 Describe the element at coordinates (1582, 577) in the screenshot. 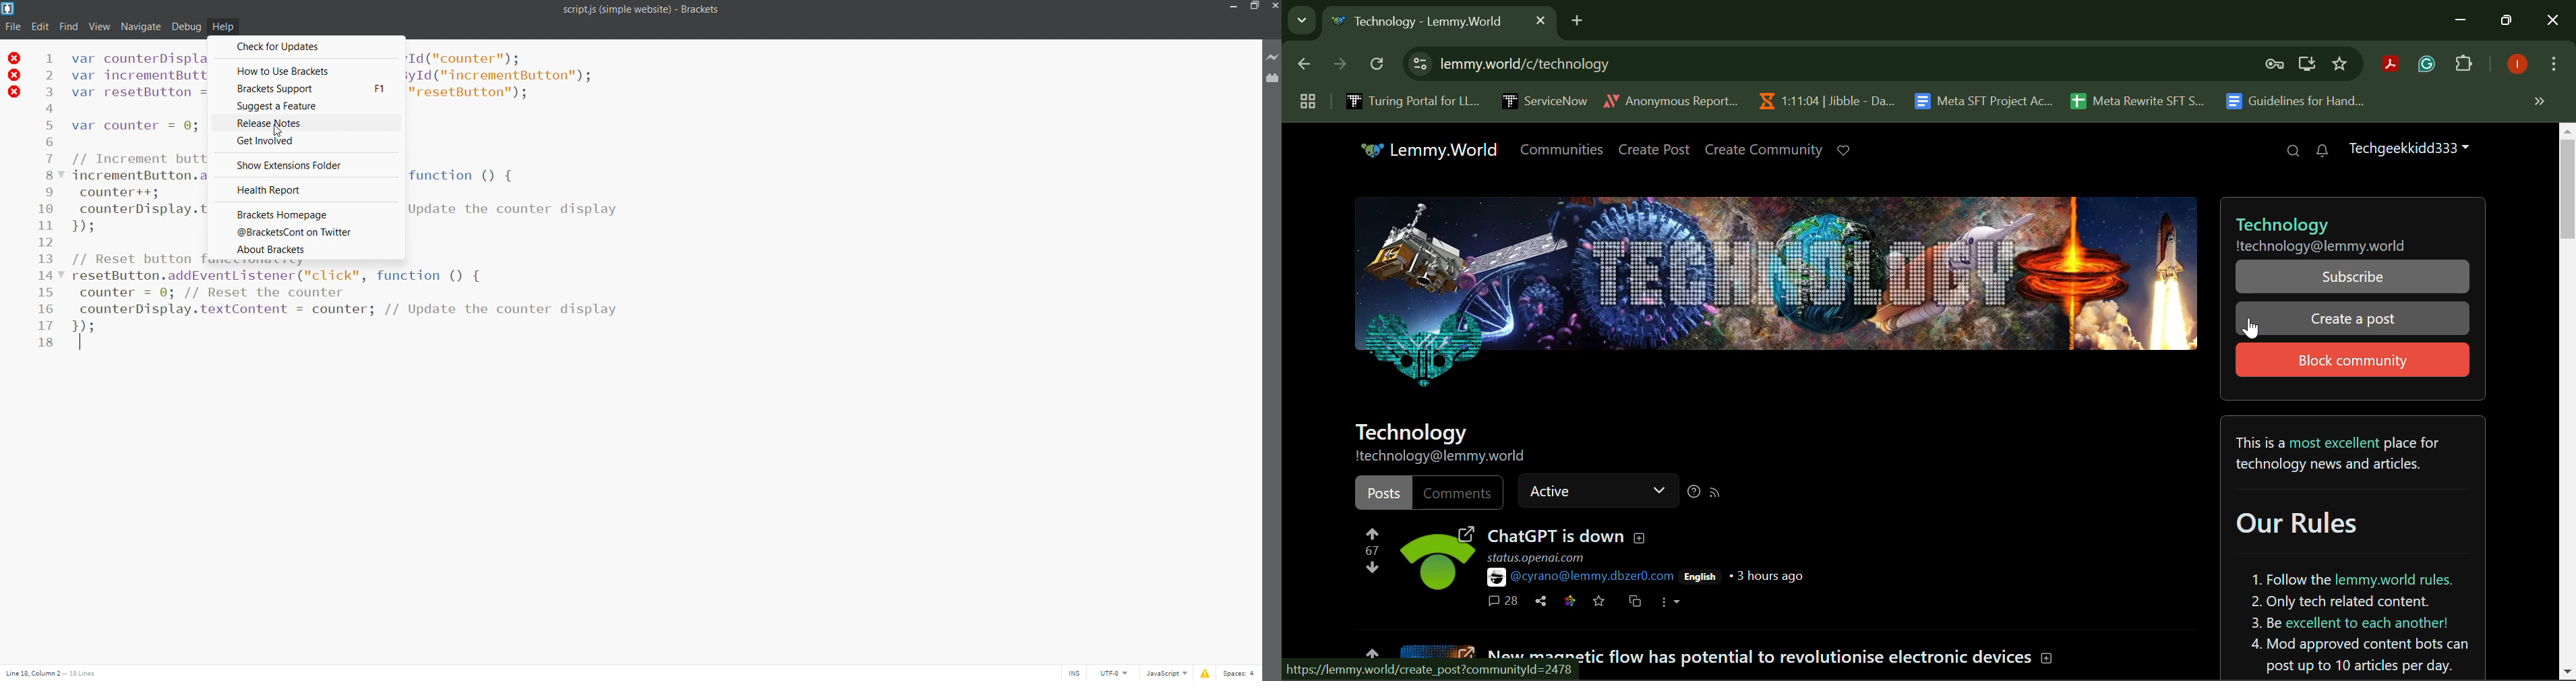

I see `@cyrano@lemmy.dbzer0.com` at that location.